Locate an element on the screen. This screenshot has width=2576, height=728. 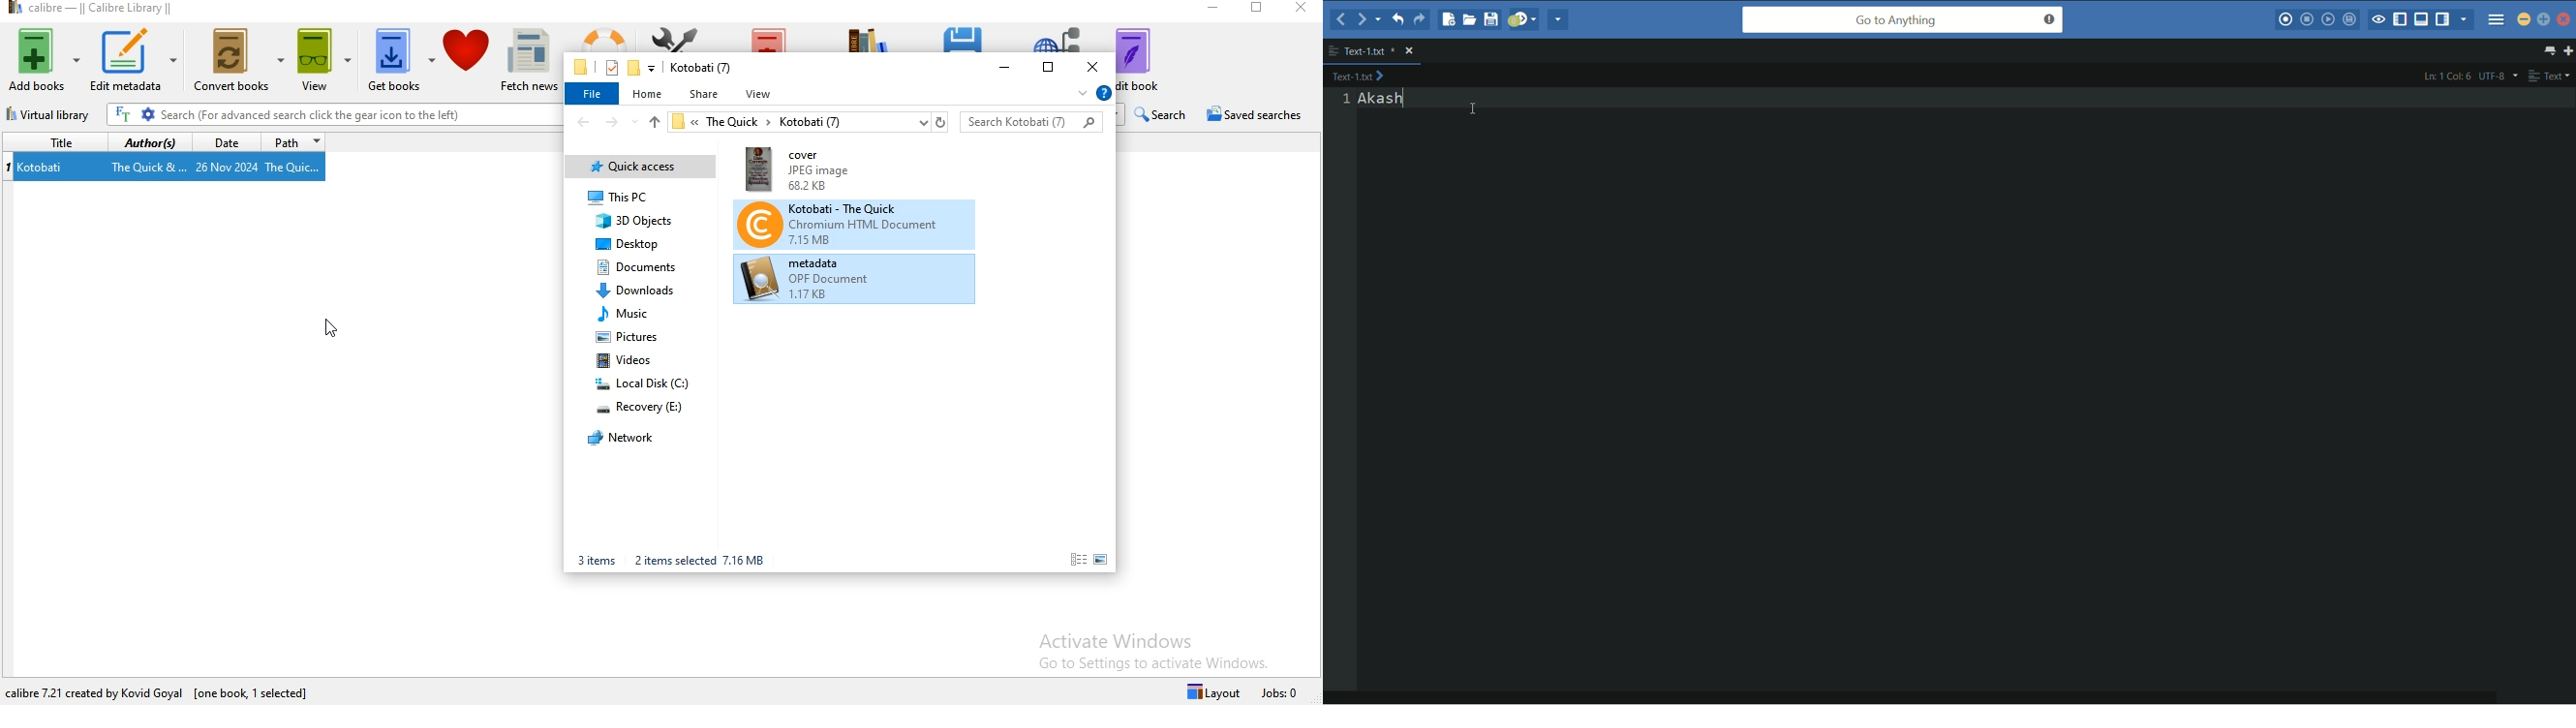
home is located at coordinates (649, 93).